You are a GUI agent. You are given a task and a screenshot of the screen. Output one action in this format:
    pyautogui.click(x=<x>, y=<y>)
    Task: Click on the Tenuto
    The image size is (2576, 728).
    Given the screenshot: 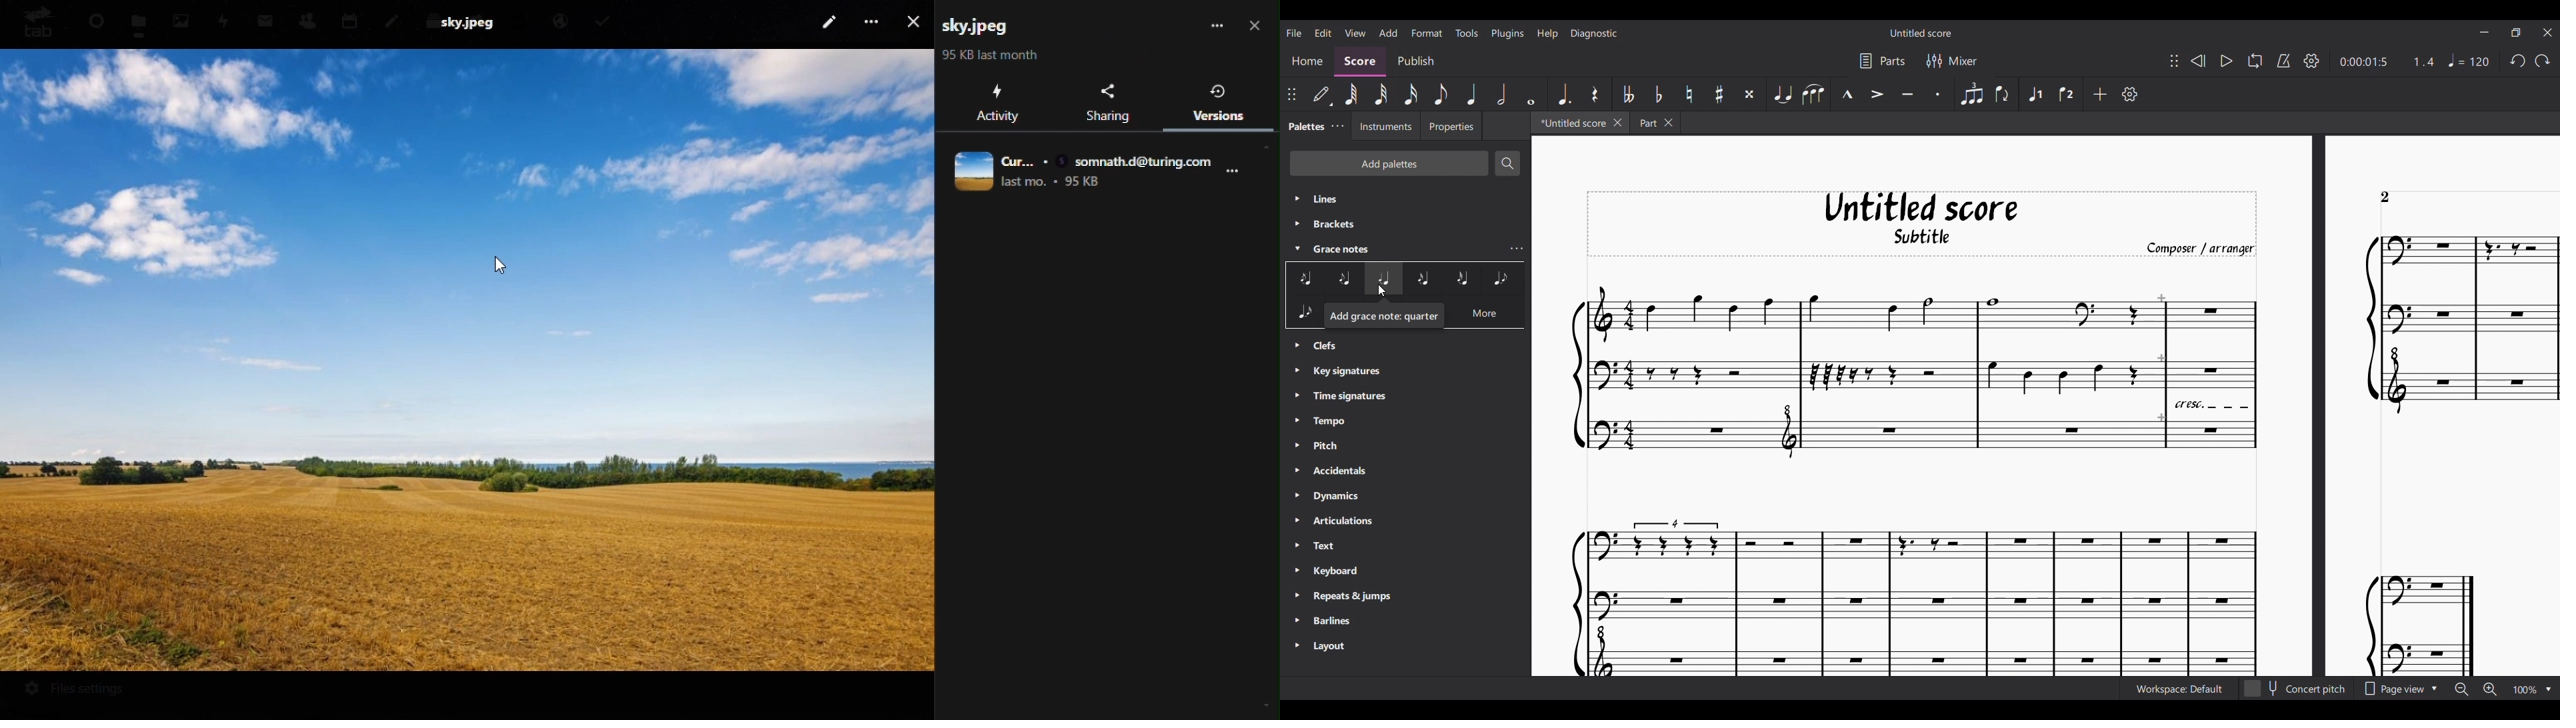 What is the action you would take?
    pyautogui.click(x=1907, y=93)
    